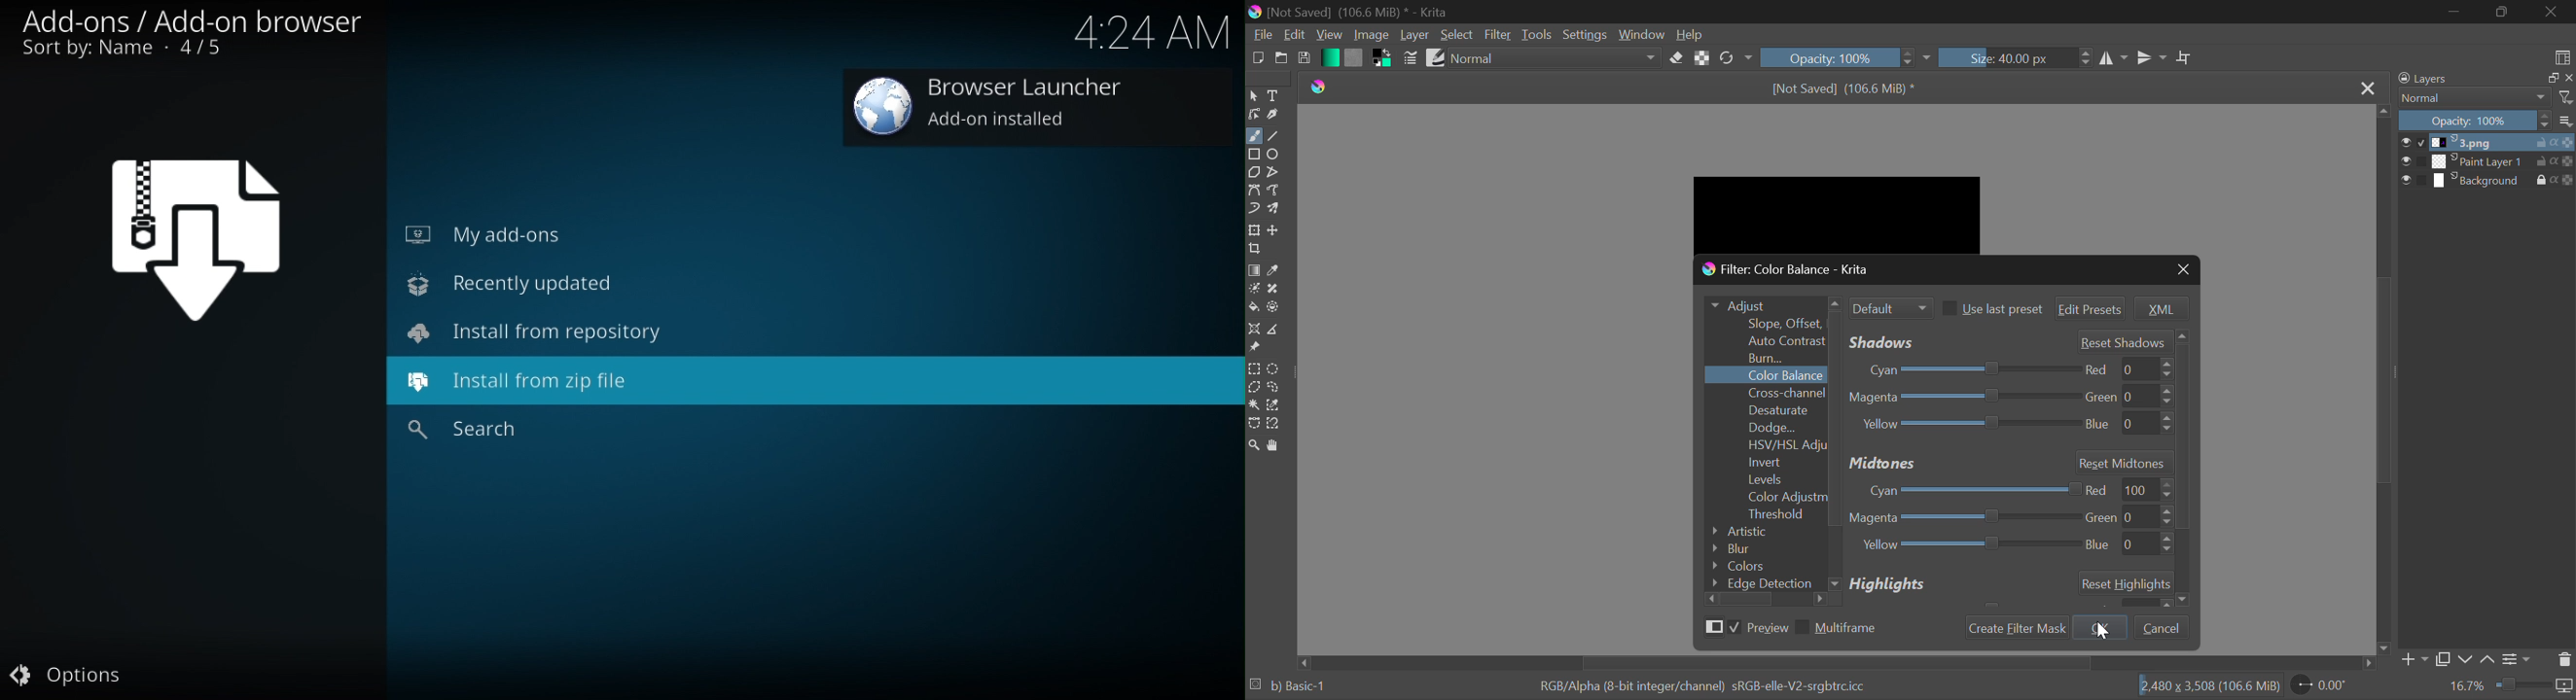 The height and width of the screenshot is (700, 2576). What do you see at coordinates (1274, 329) in the screenshot?
I see `Measurements` at bounding box center [1274, 329].